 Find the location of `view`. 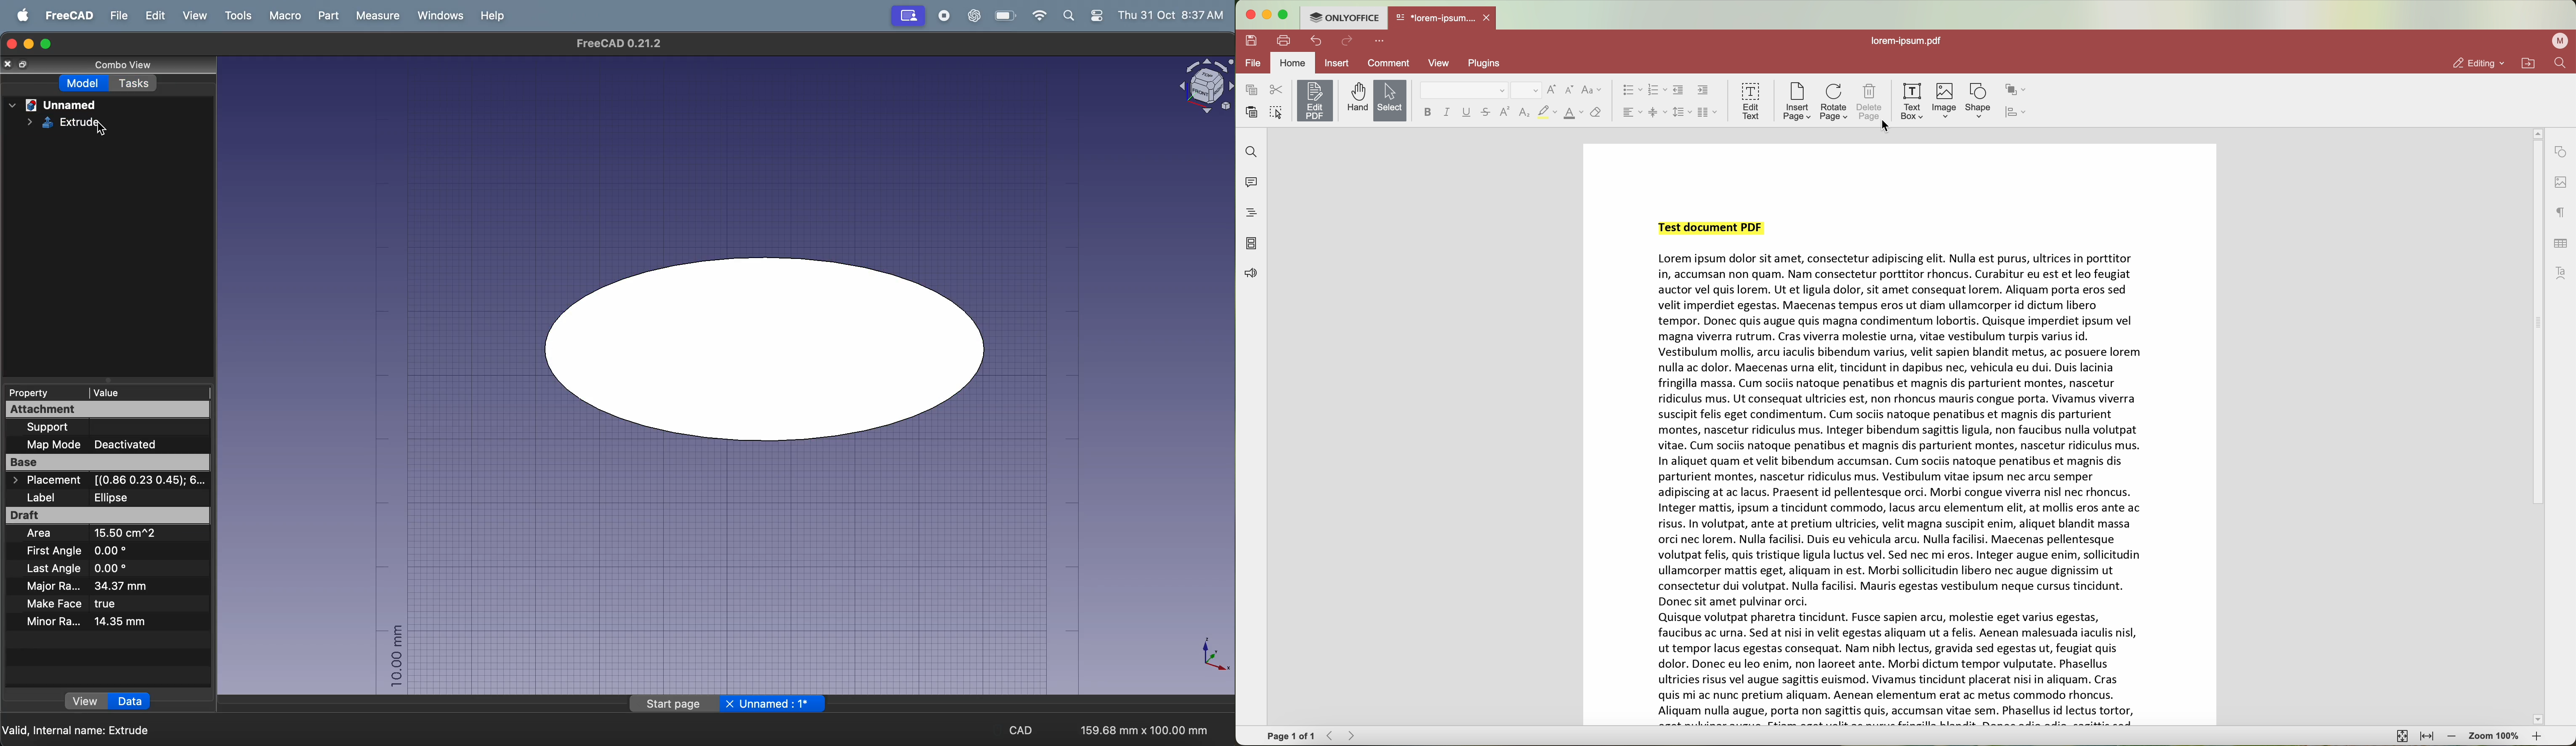

view is located at coordinates (1444, 63).